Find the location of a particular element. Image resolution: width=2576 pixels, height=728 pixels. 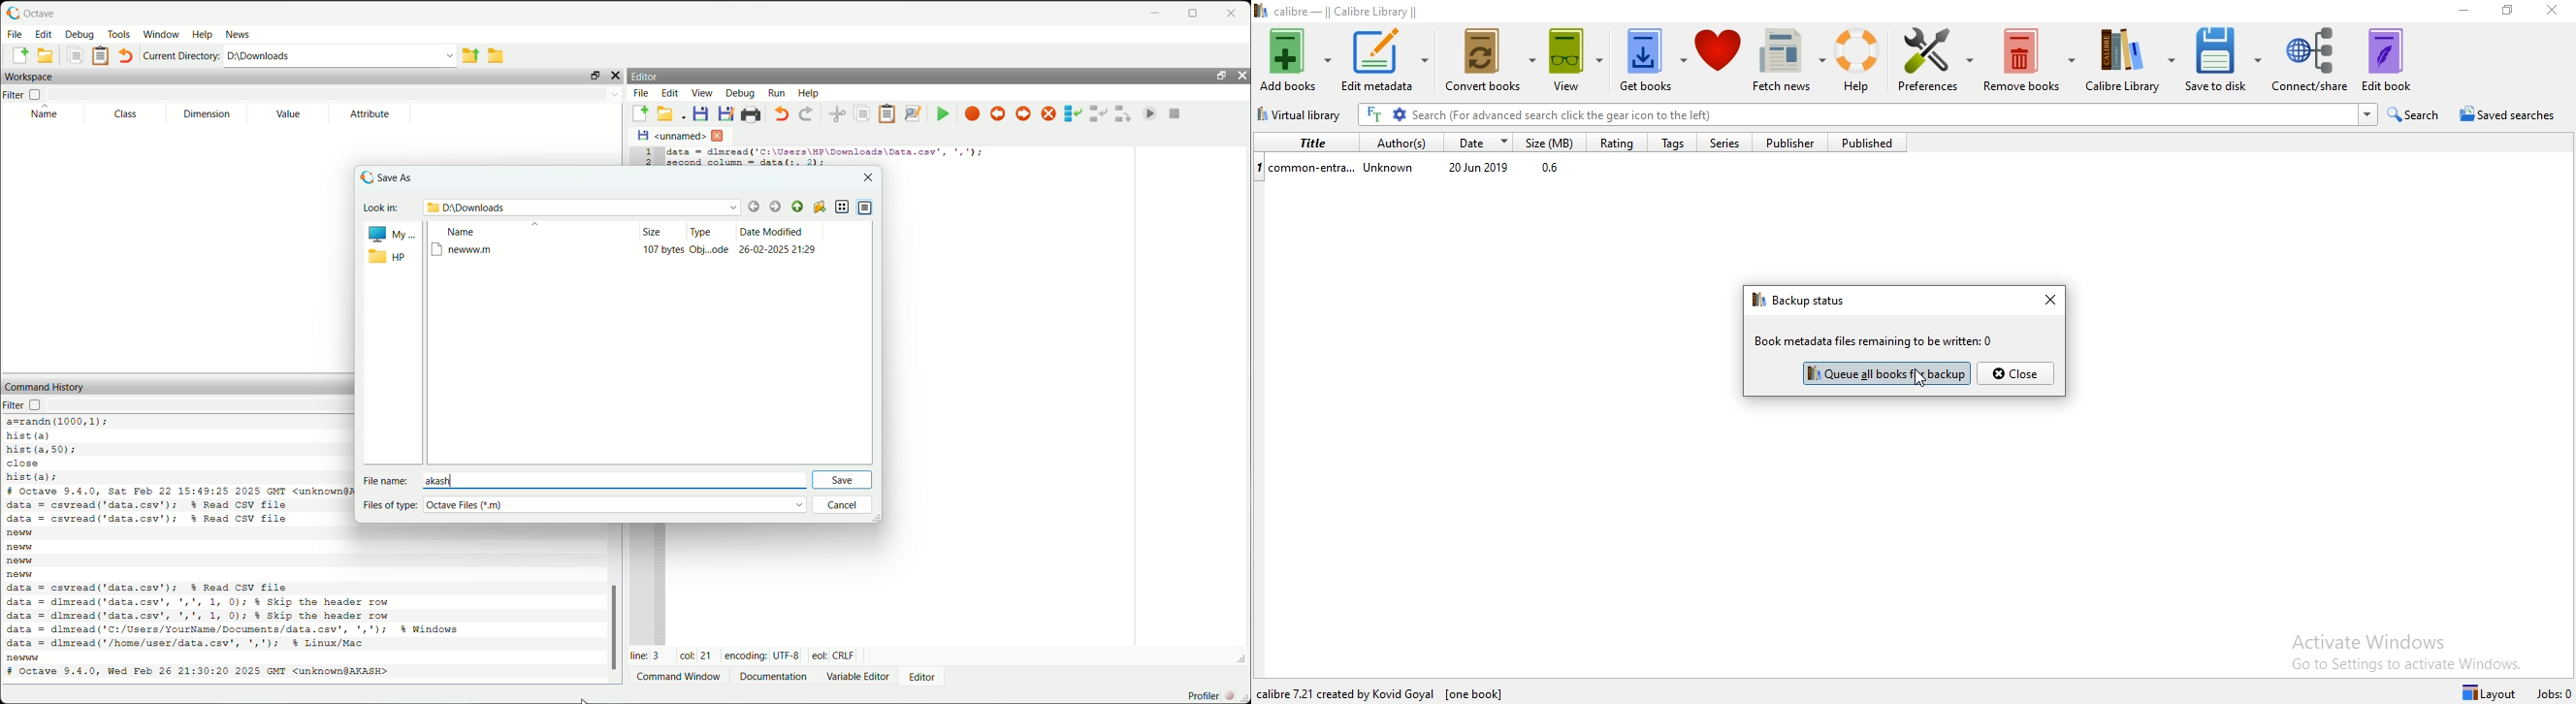

Unknown is located at coordinates (1391, 171).